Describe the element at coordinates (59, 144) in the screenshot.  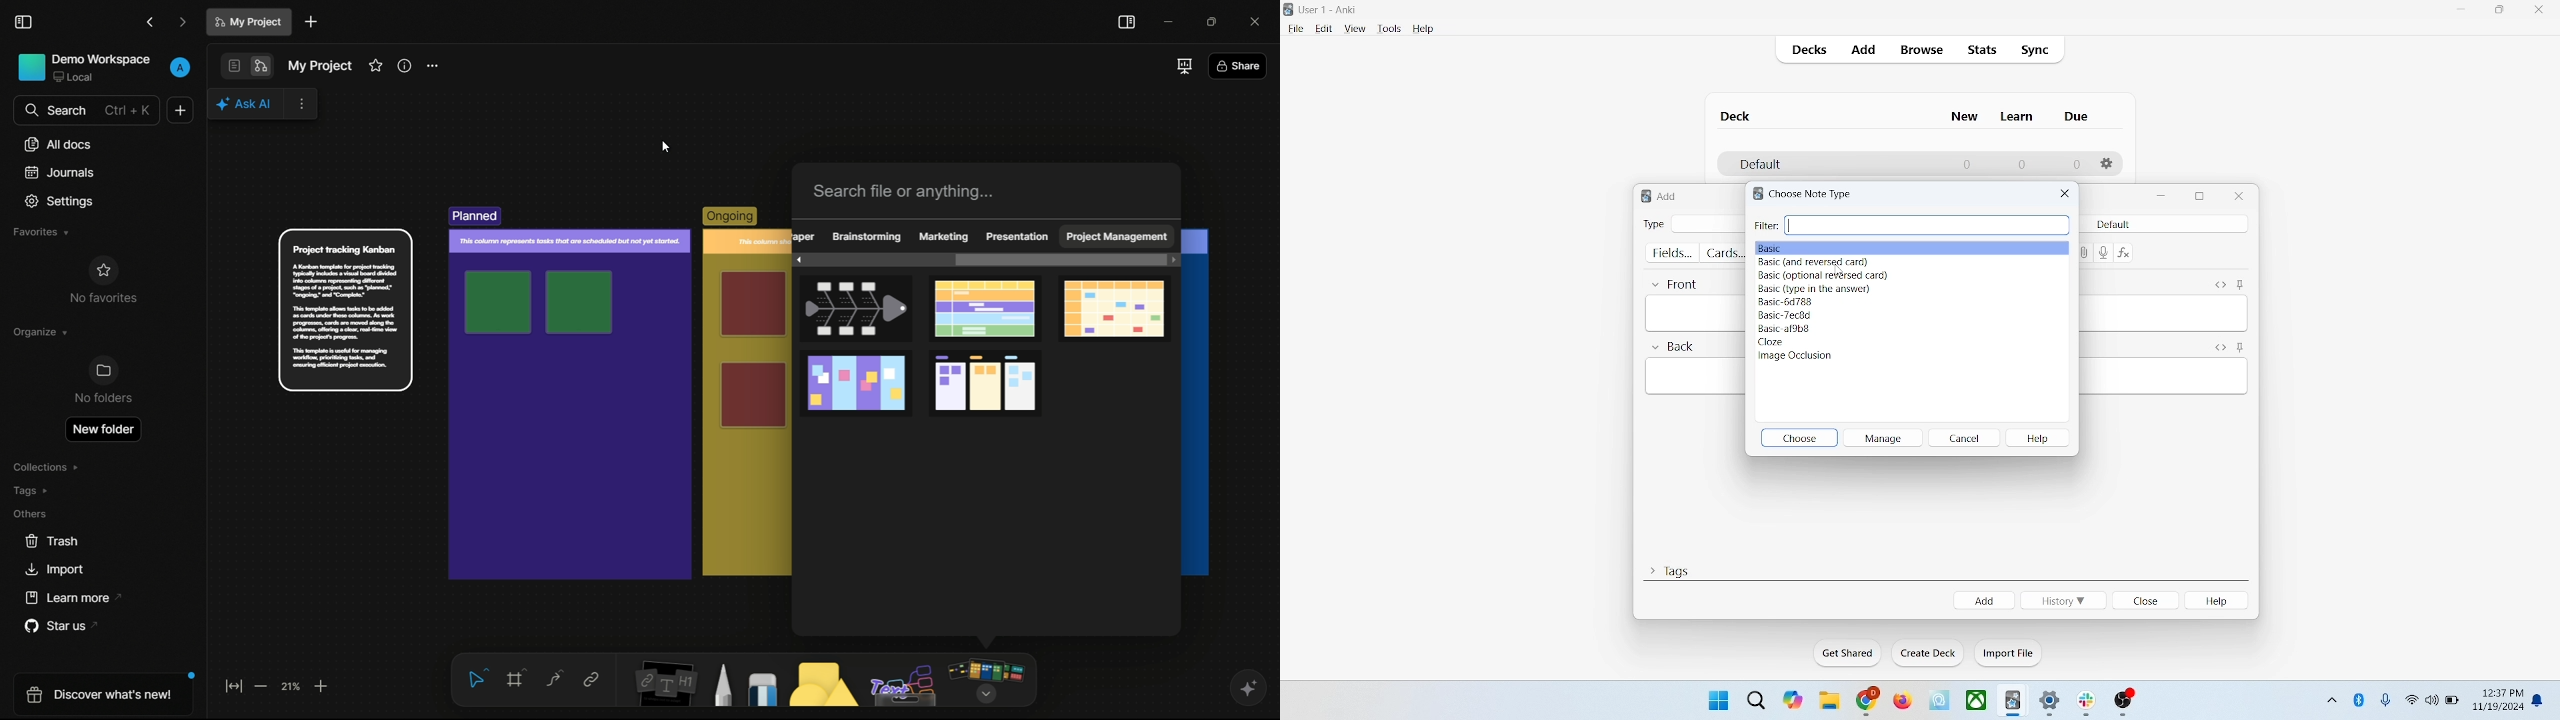
I see `all documents` at that location.